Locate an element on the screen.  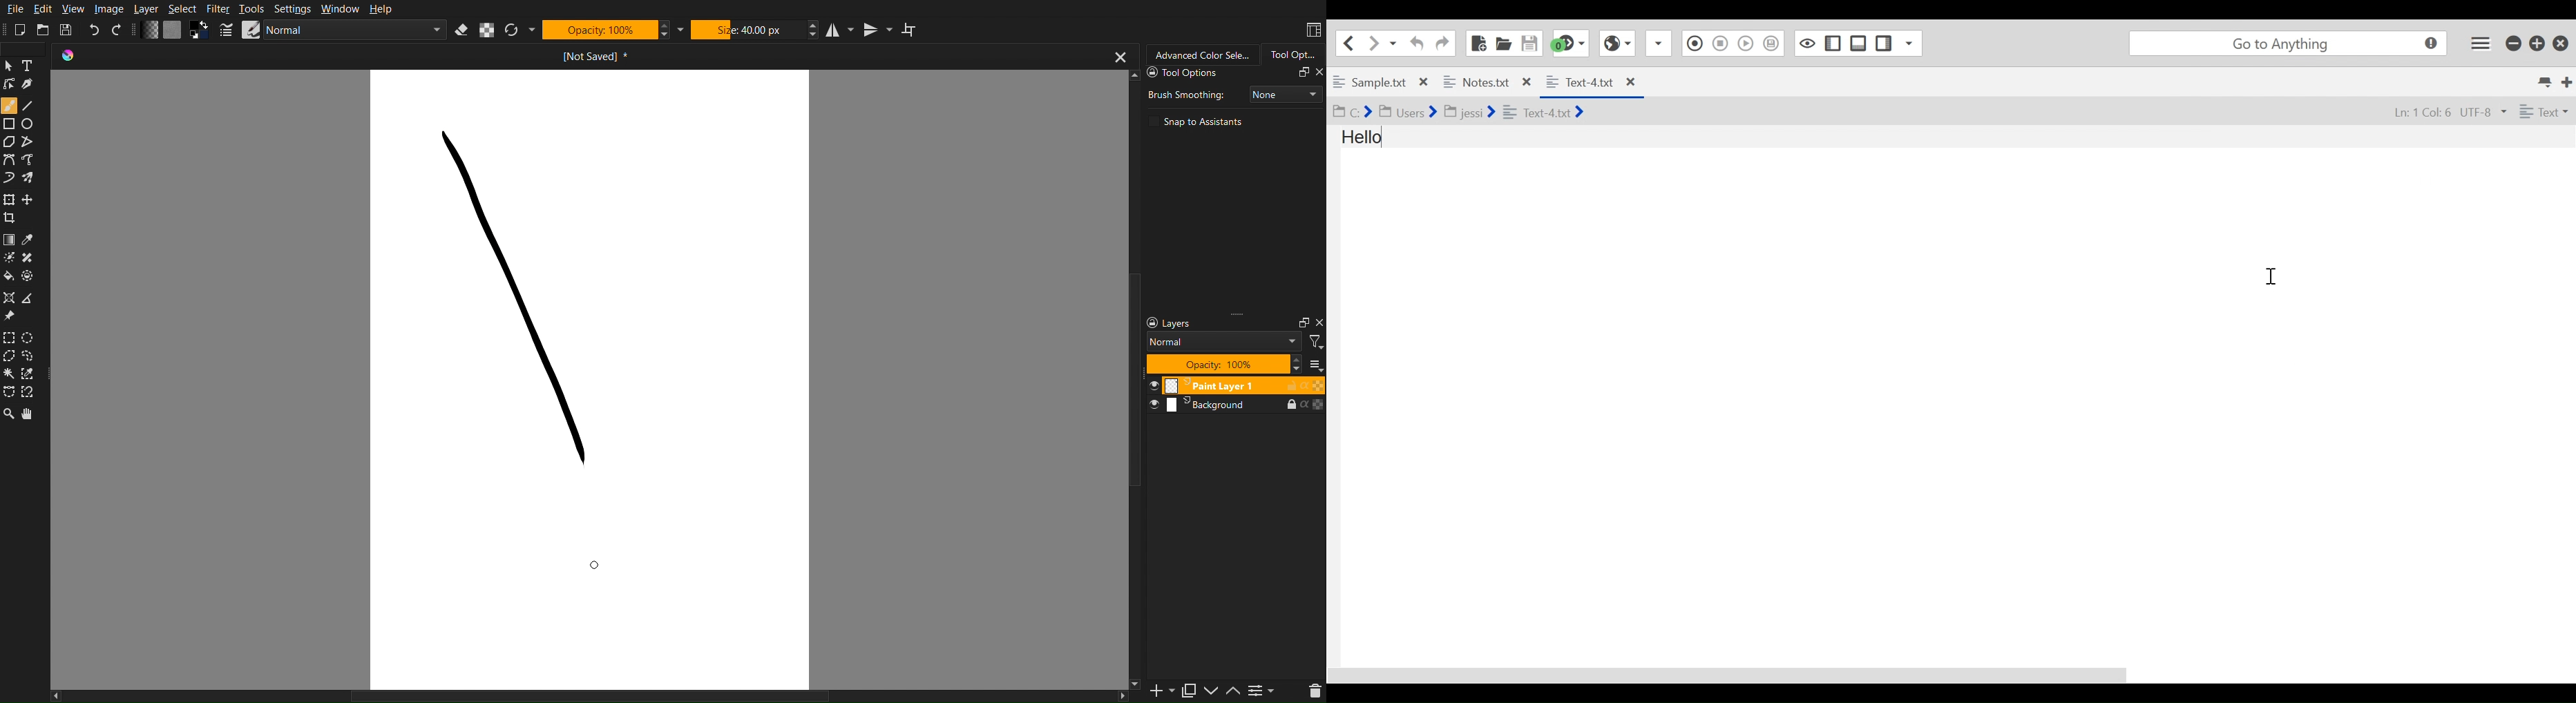
Polygon Marquee Tool is located at coordinates (11, 358).